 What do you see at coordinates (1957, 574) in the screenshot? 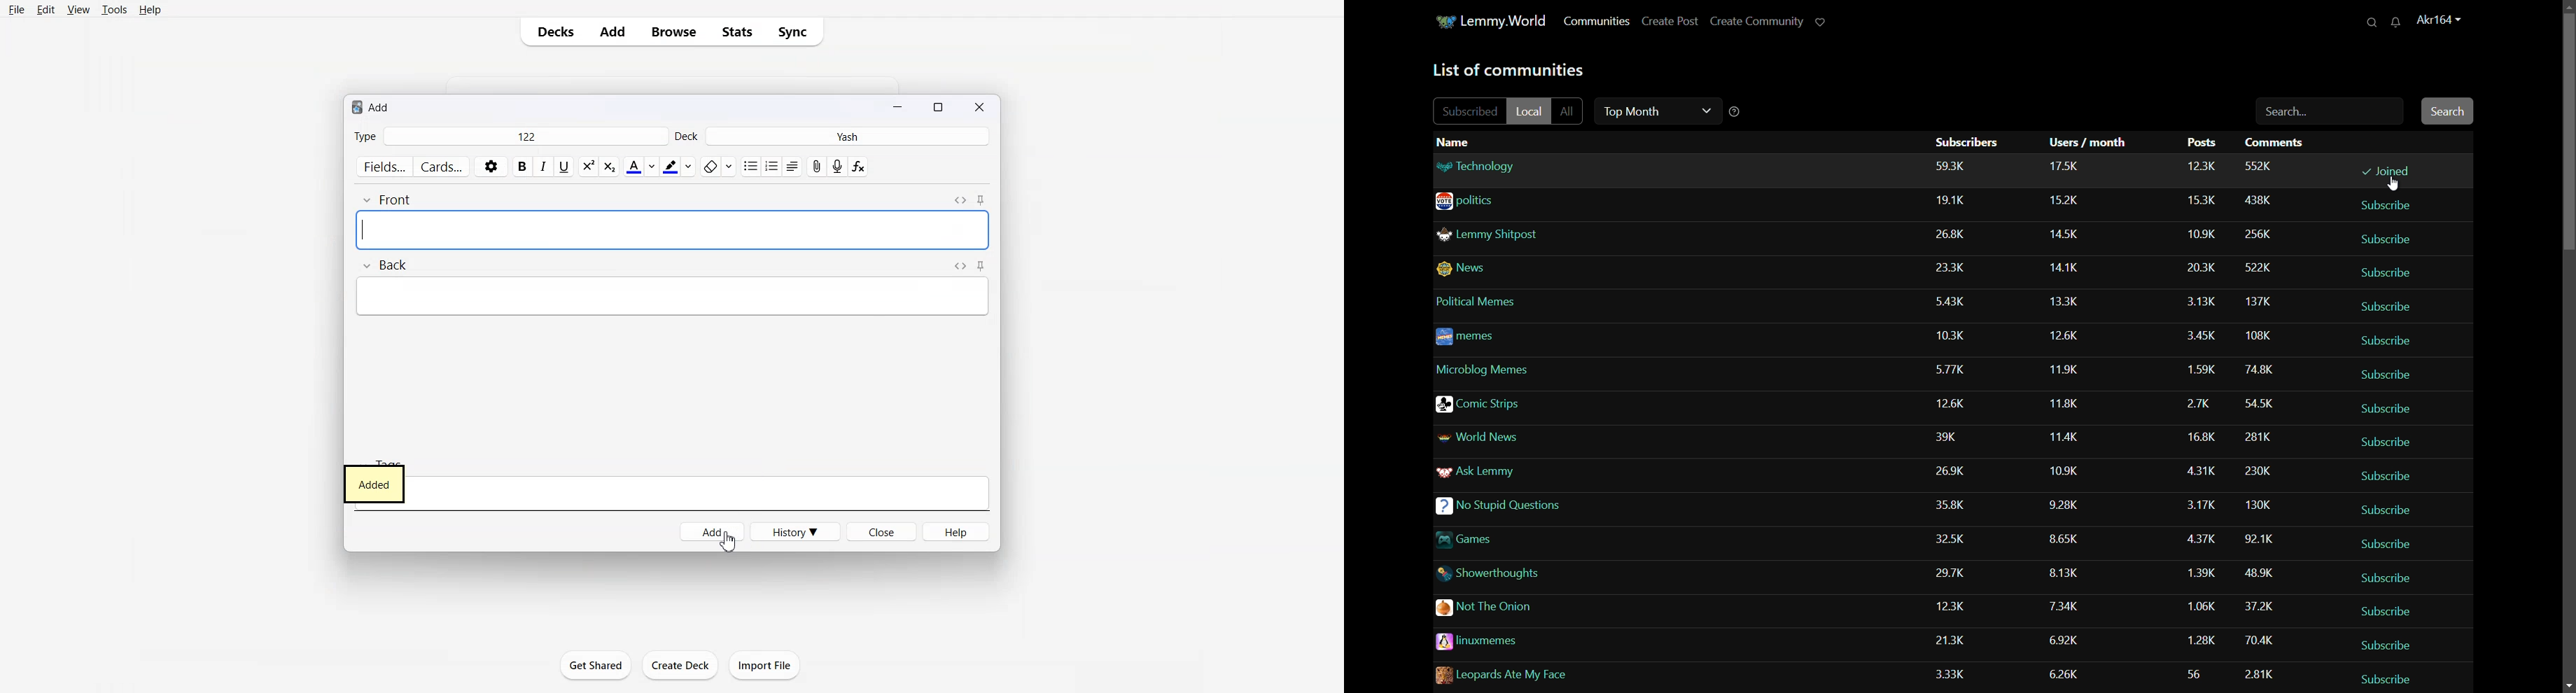
I see `subscribers` at bounding box center [1957, 574].